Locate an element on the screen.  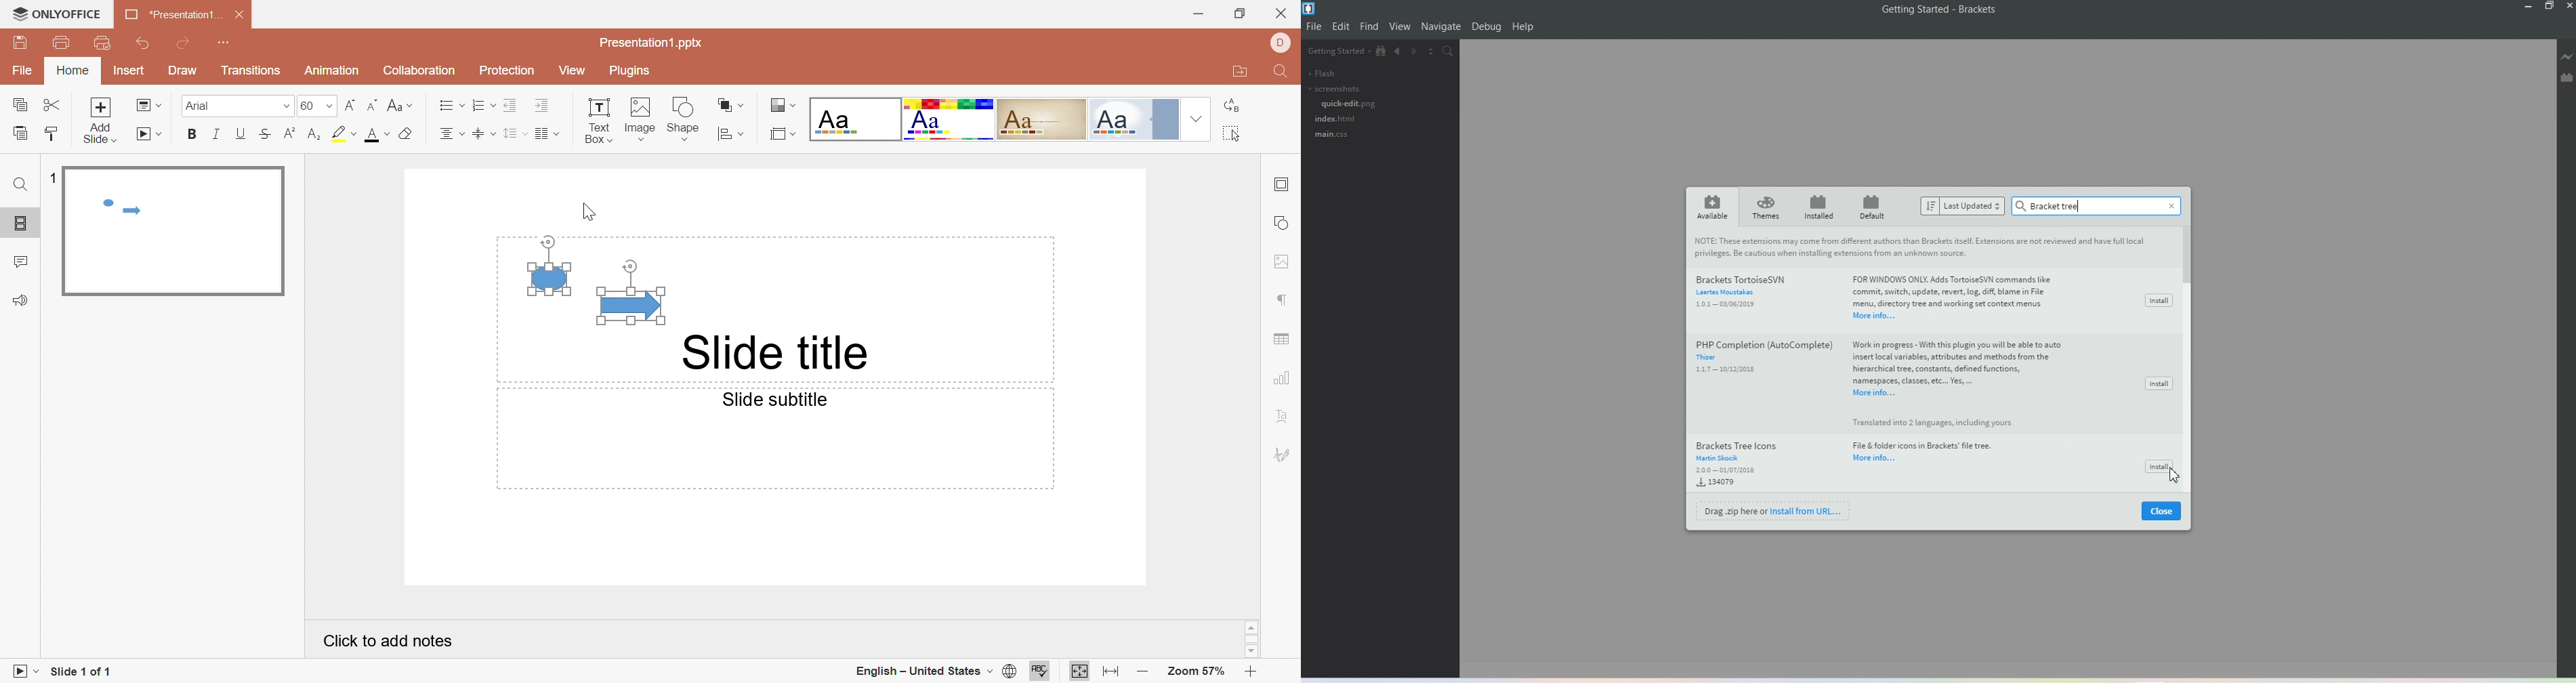
Font color is located at coordinates (377, 135).